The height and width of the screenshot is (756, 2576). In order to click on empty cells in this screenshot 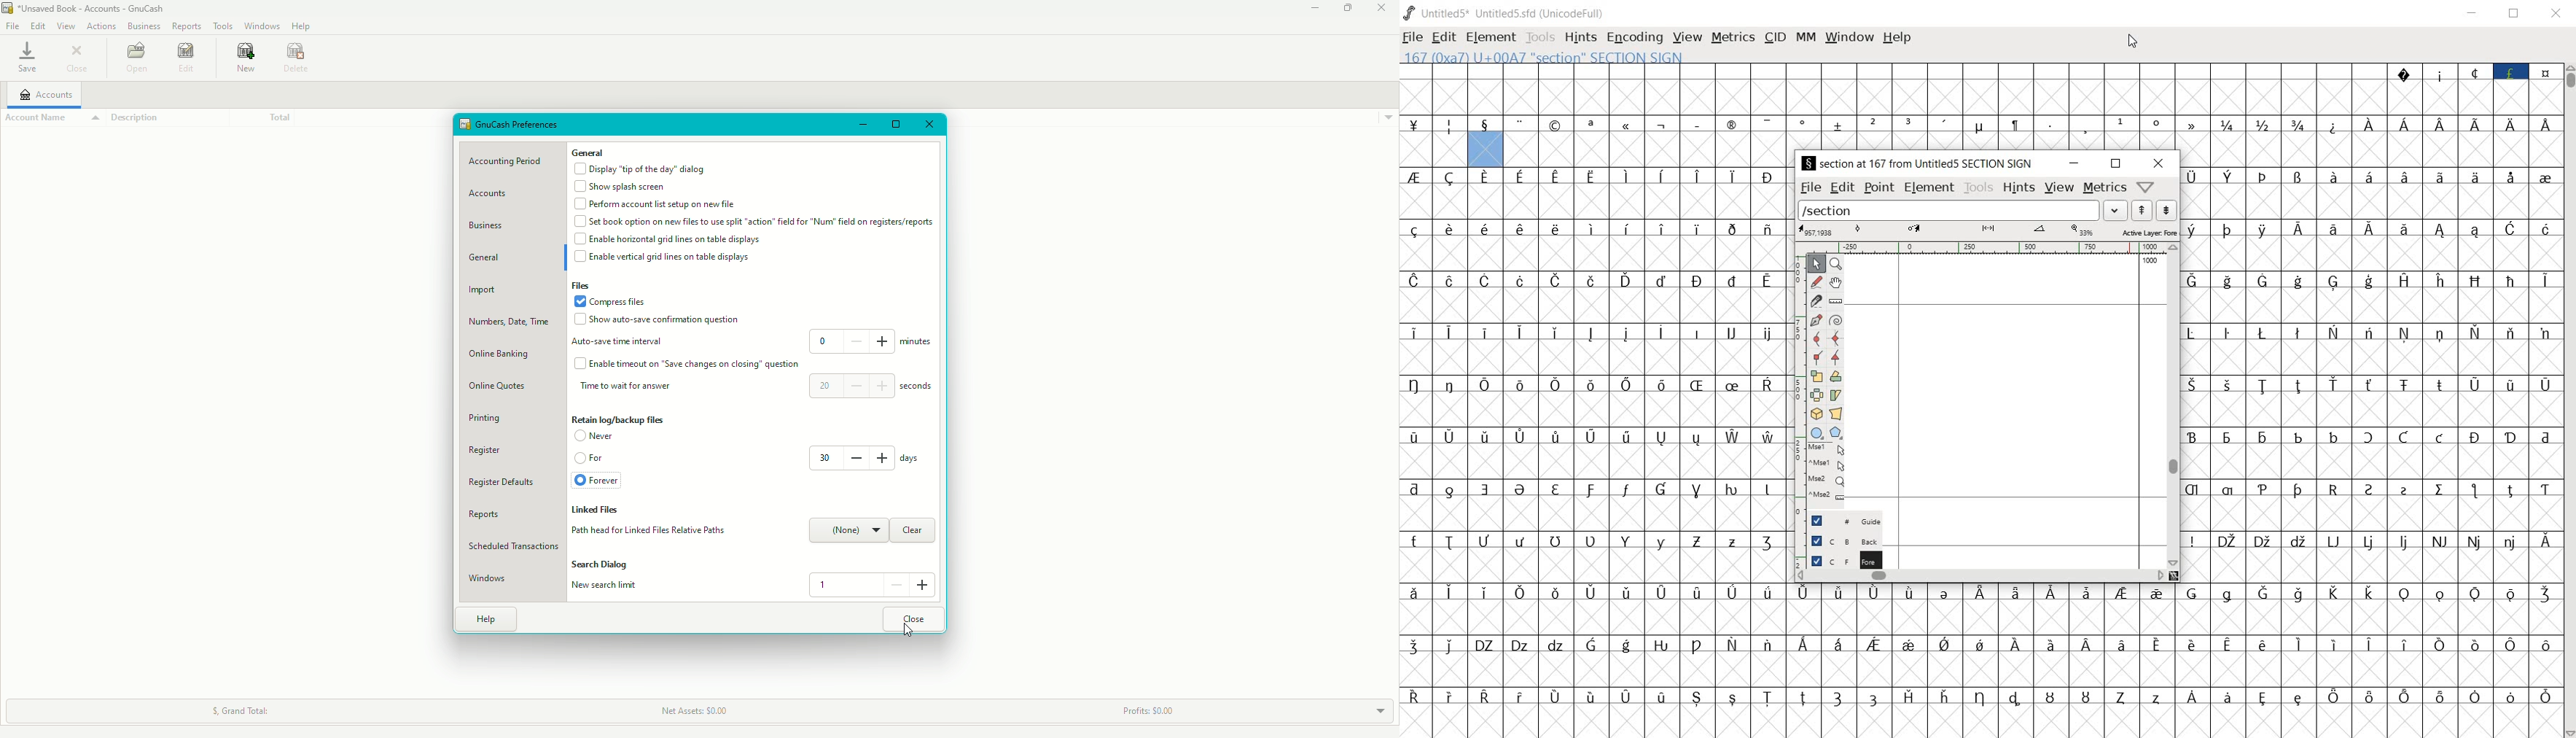, I will do `click(2373, 308)`.